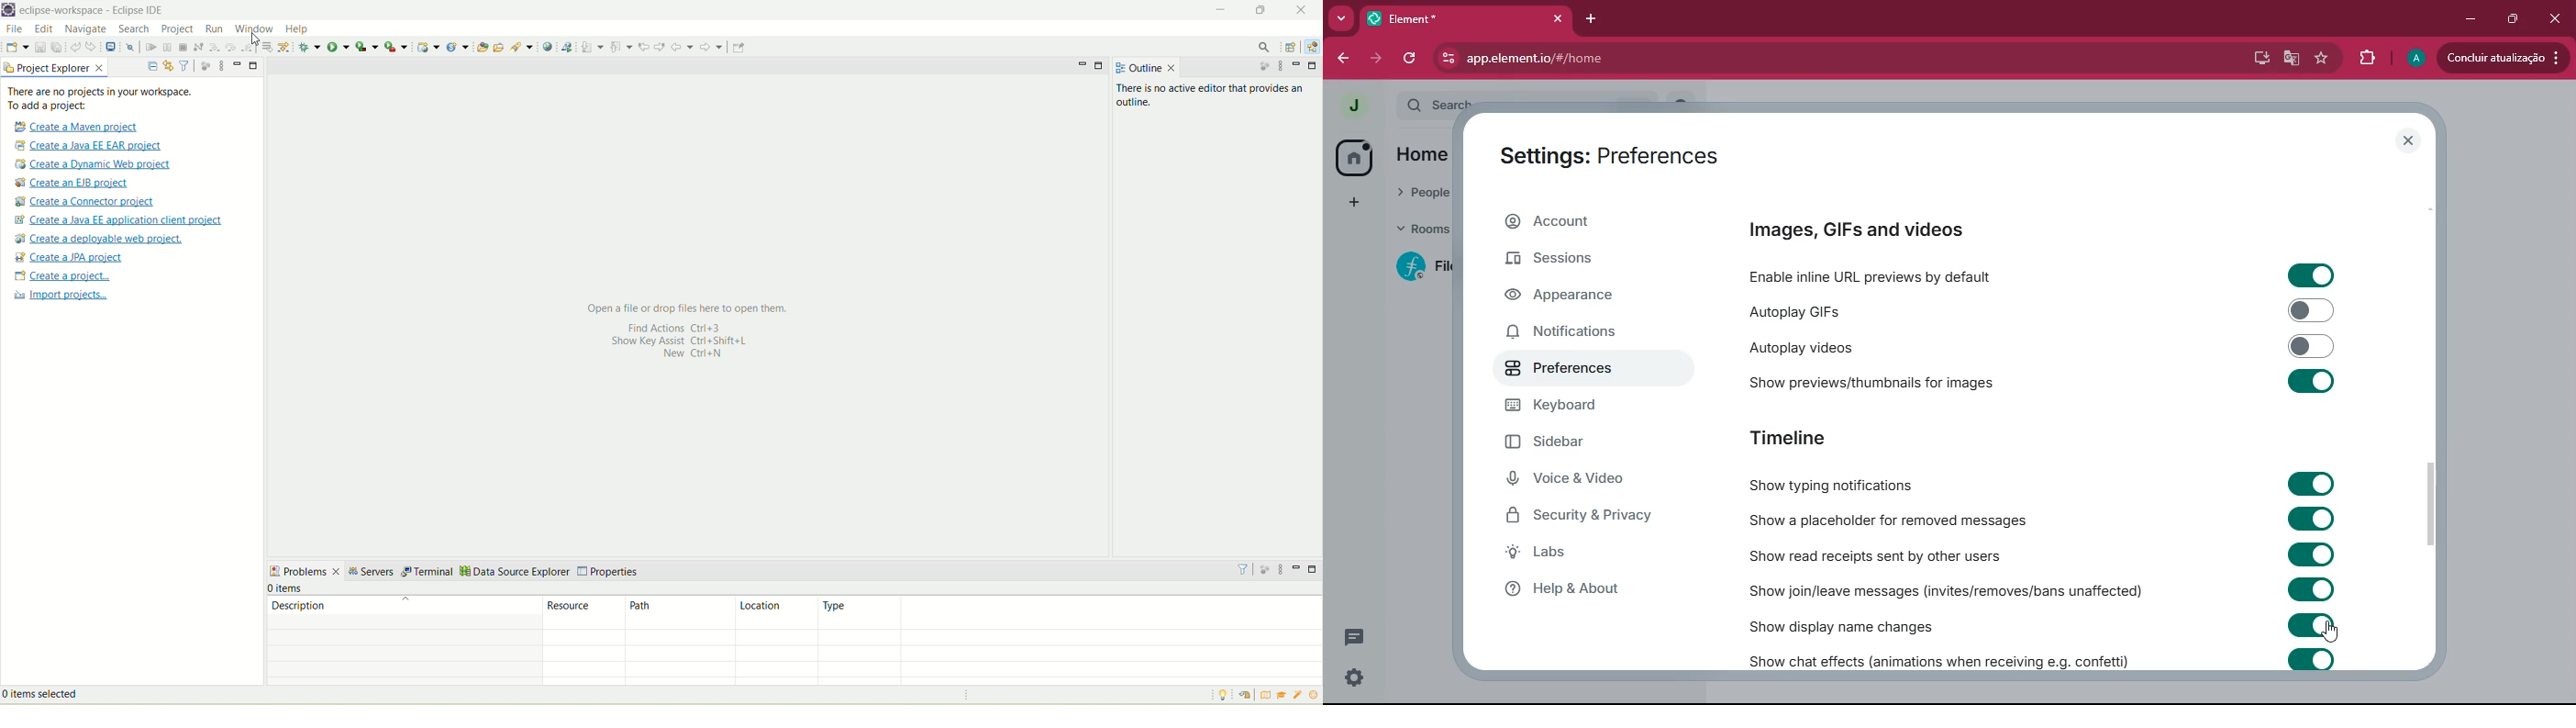 Image resolution: width=2576 pixels, height=728 pixels. I want to click on back, so click(1340, 59).